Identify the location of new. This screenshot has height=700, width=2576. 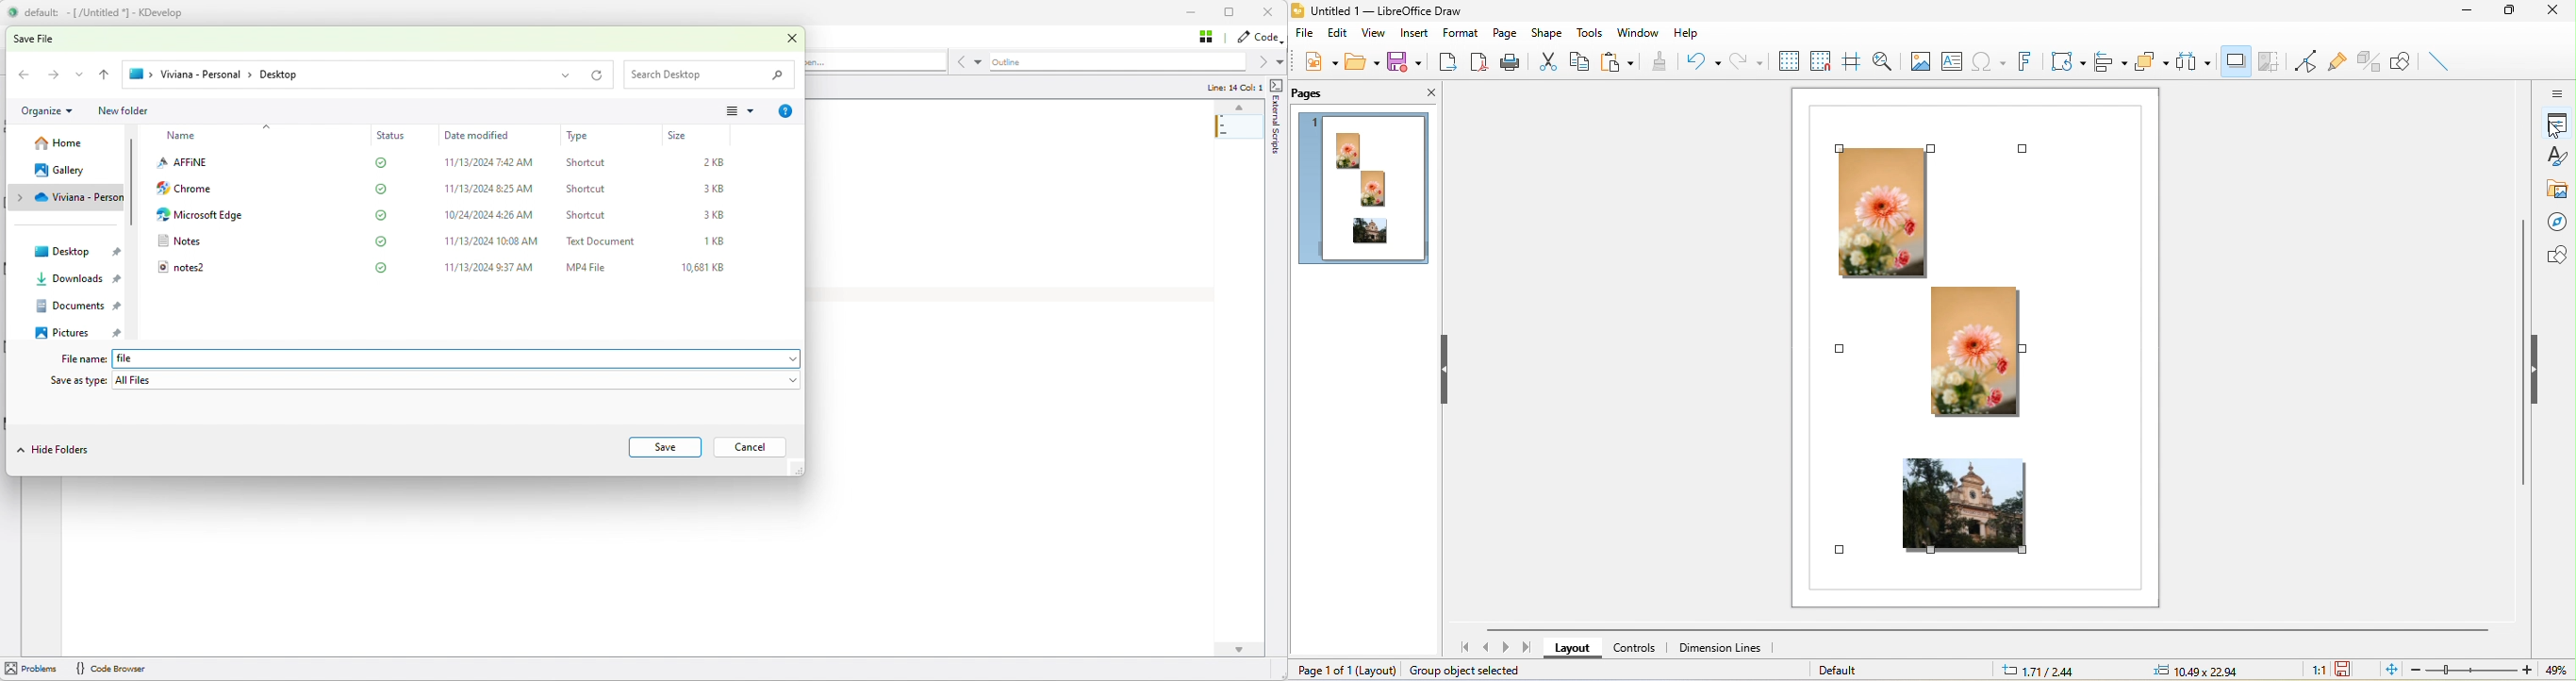
(1317, 64).